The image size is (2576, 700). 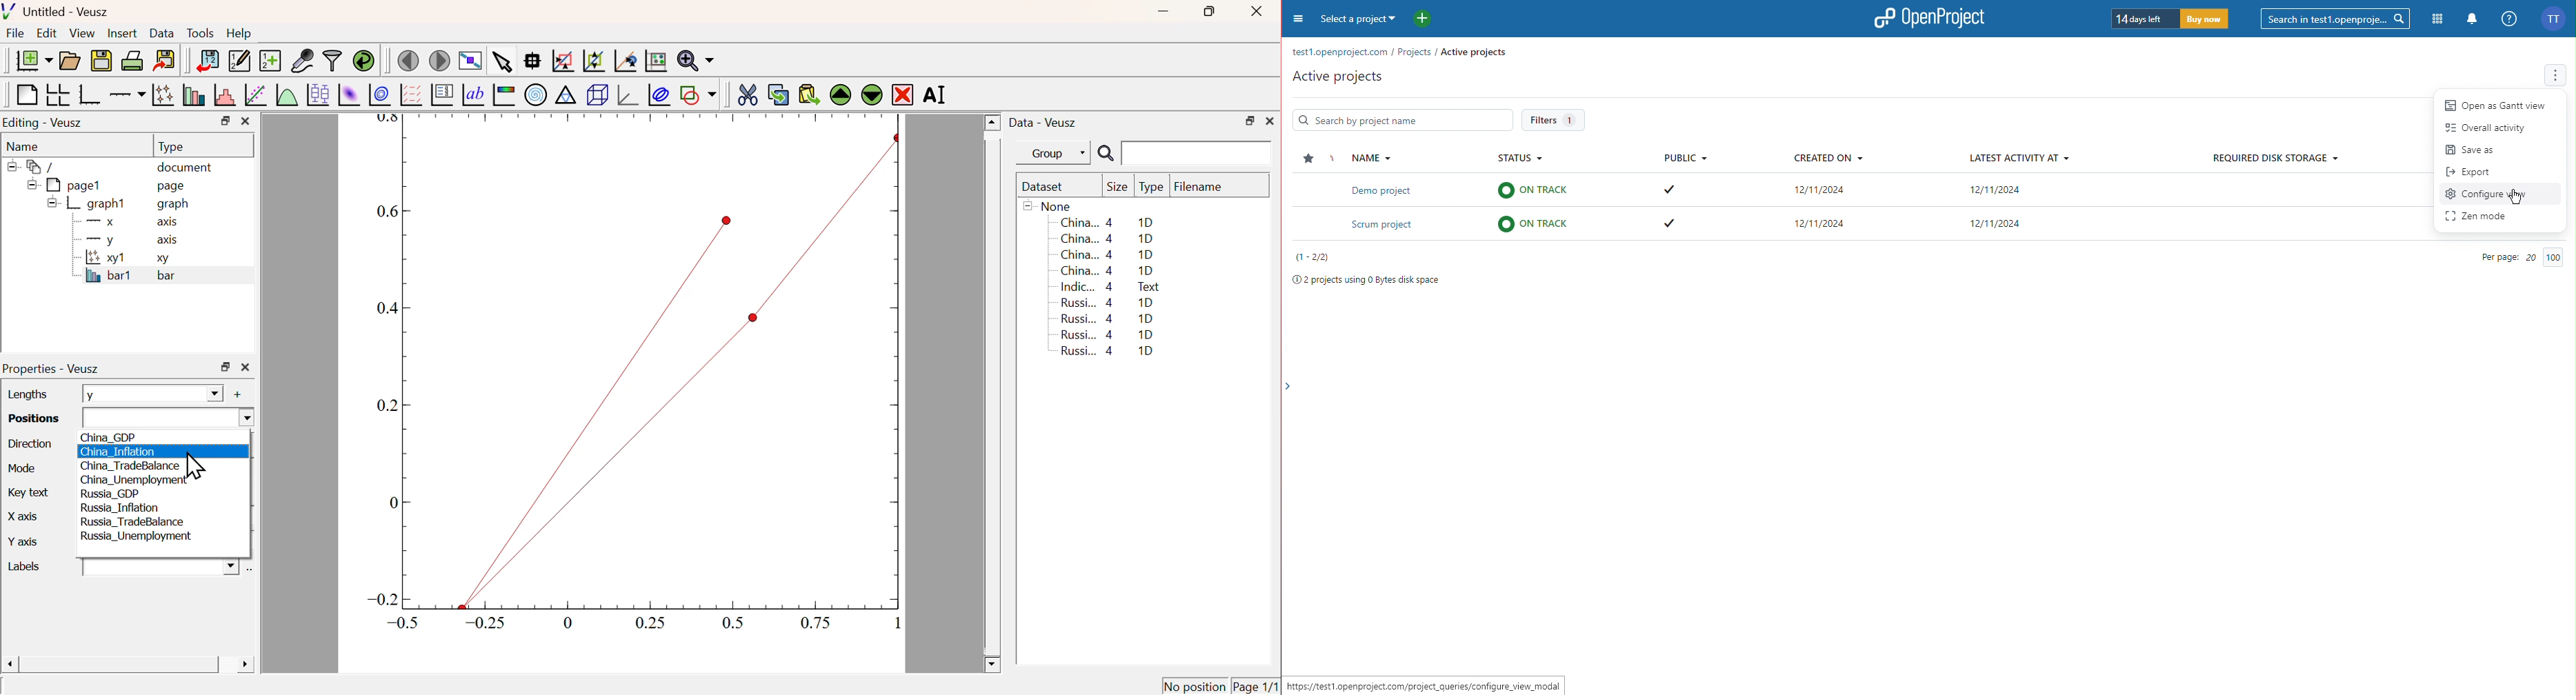 I want to click on bar1 bar, so click(x=123, y=275).